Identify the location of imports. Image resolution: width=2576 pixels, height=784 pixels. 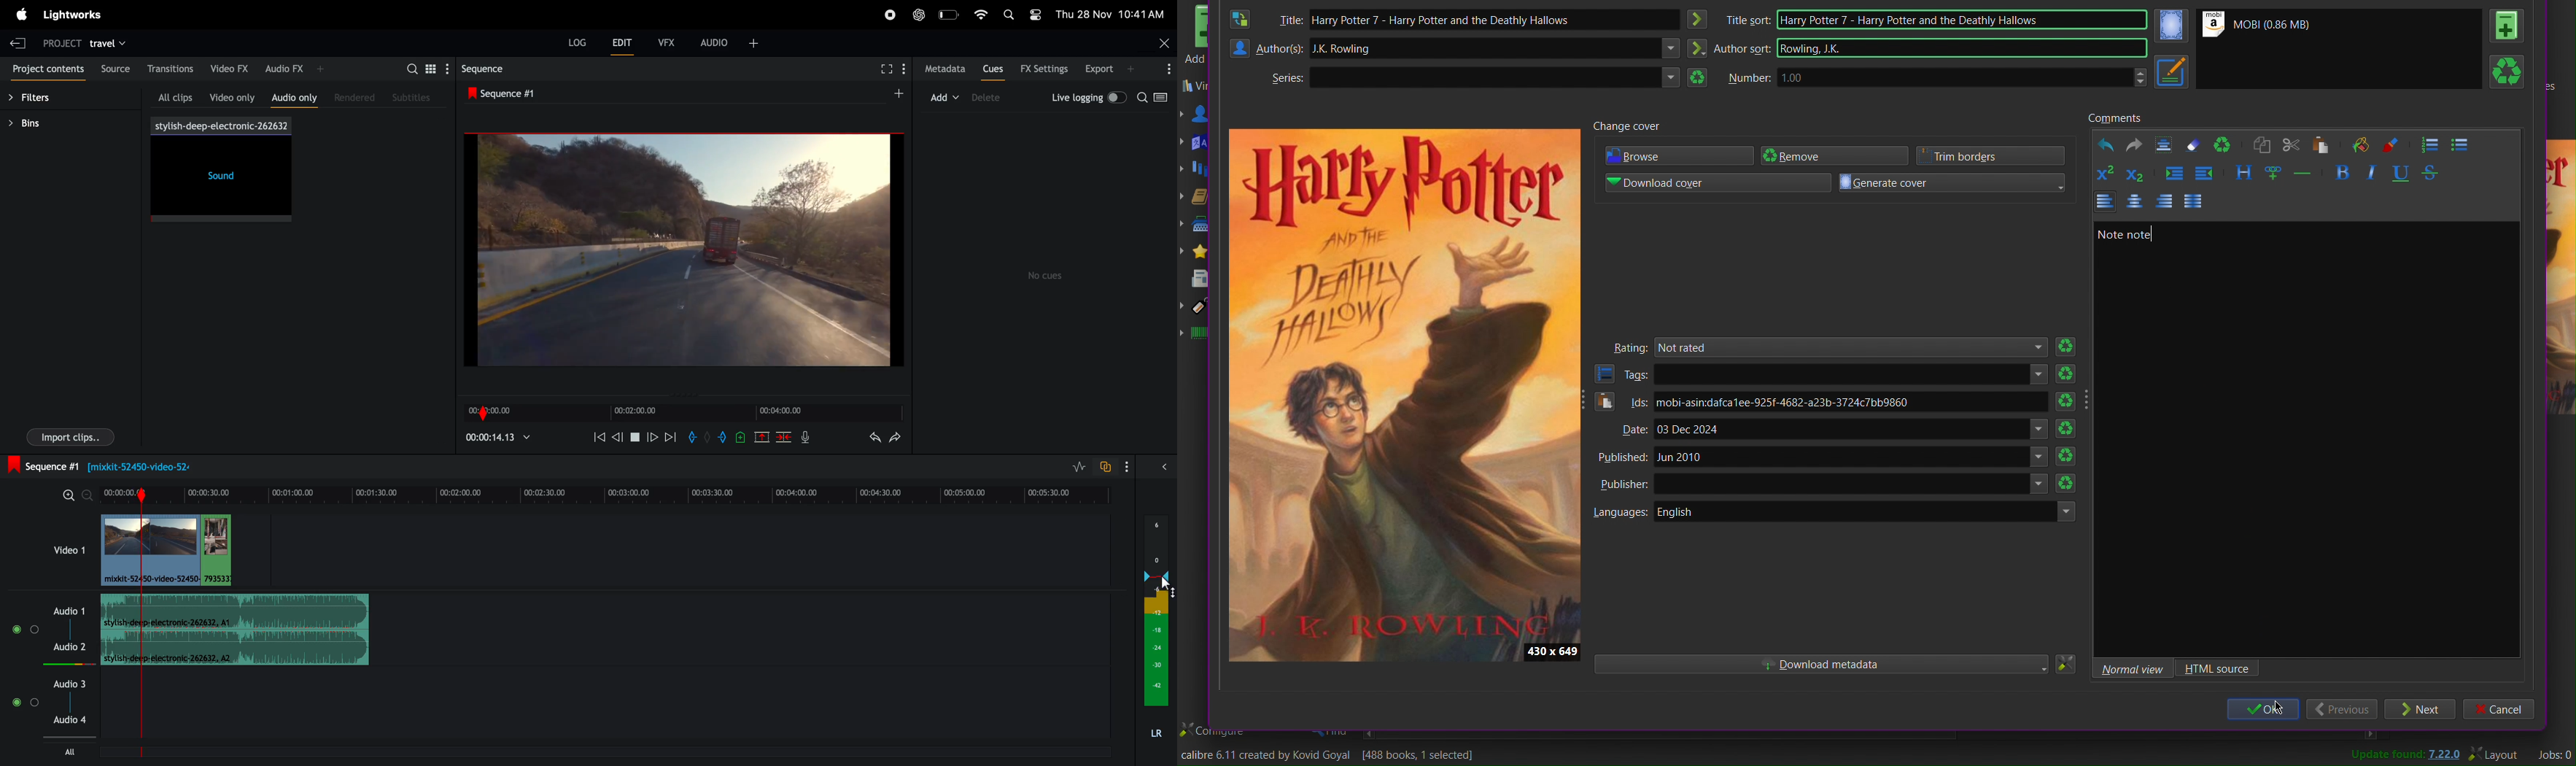
(69, 437).